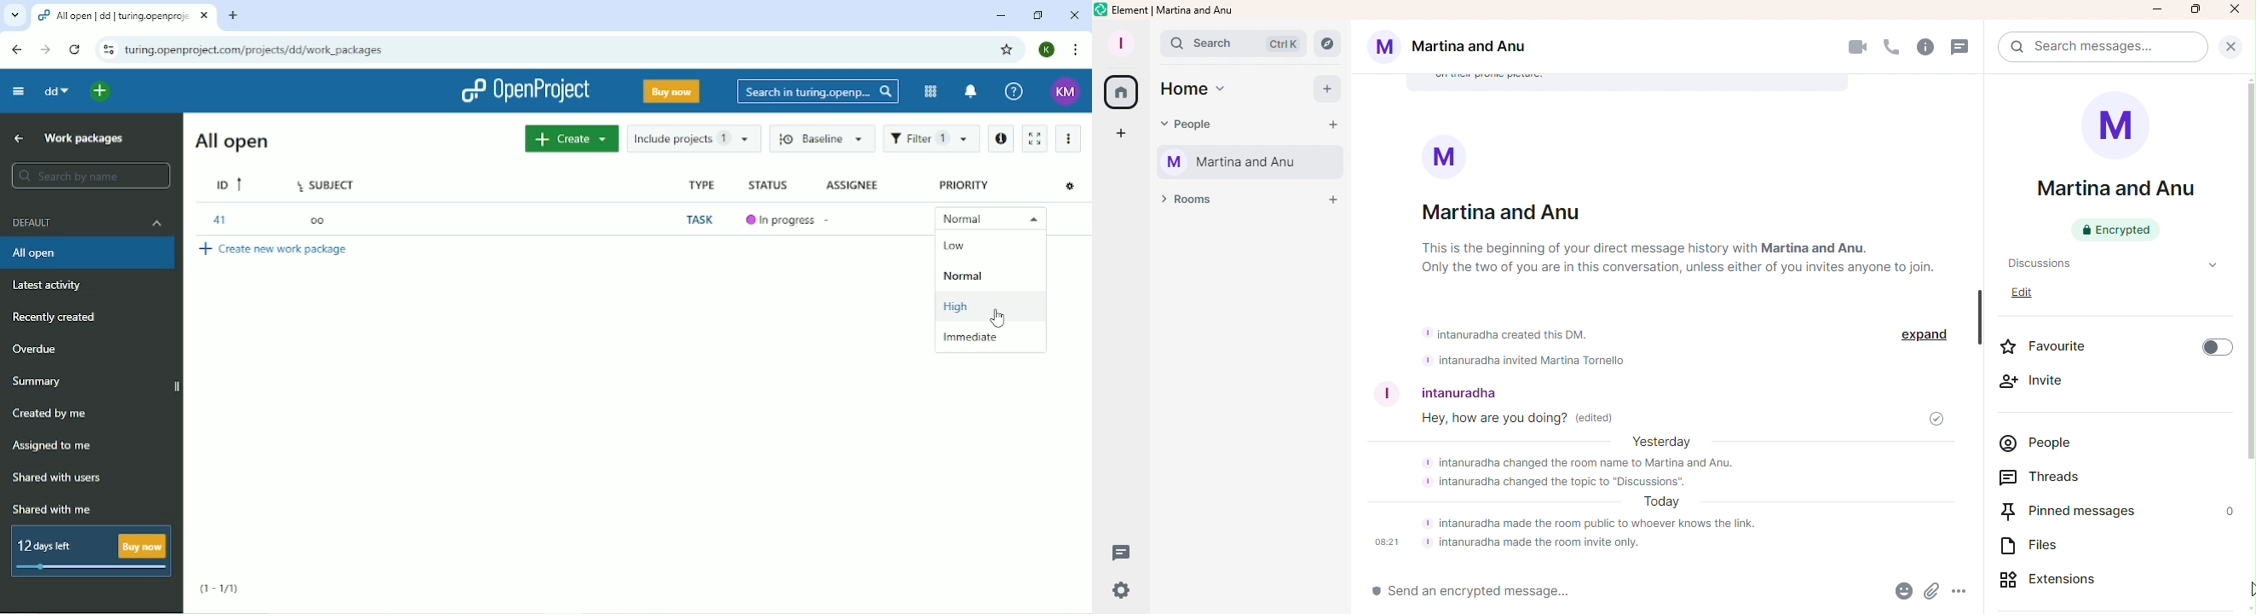 Image resolution: width=2268 pixels, height=616 pixels. I want to click on Buy now, so click(671, 90).